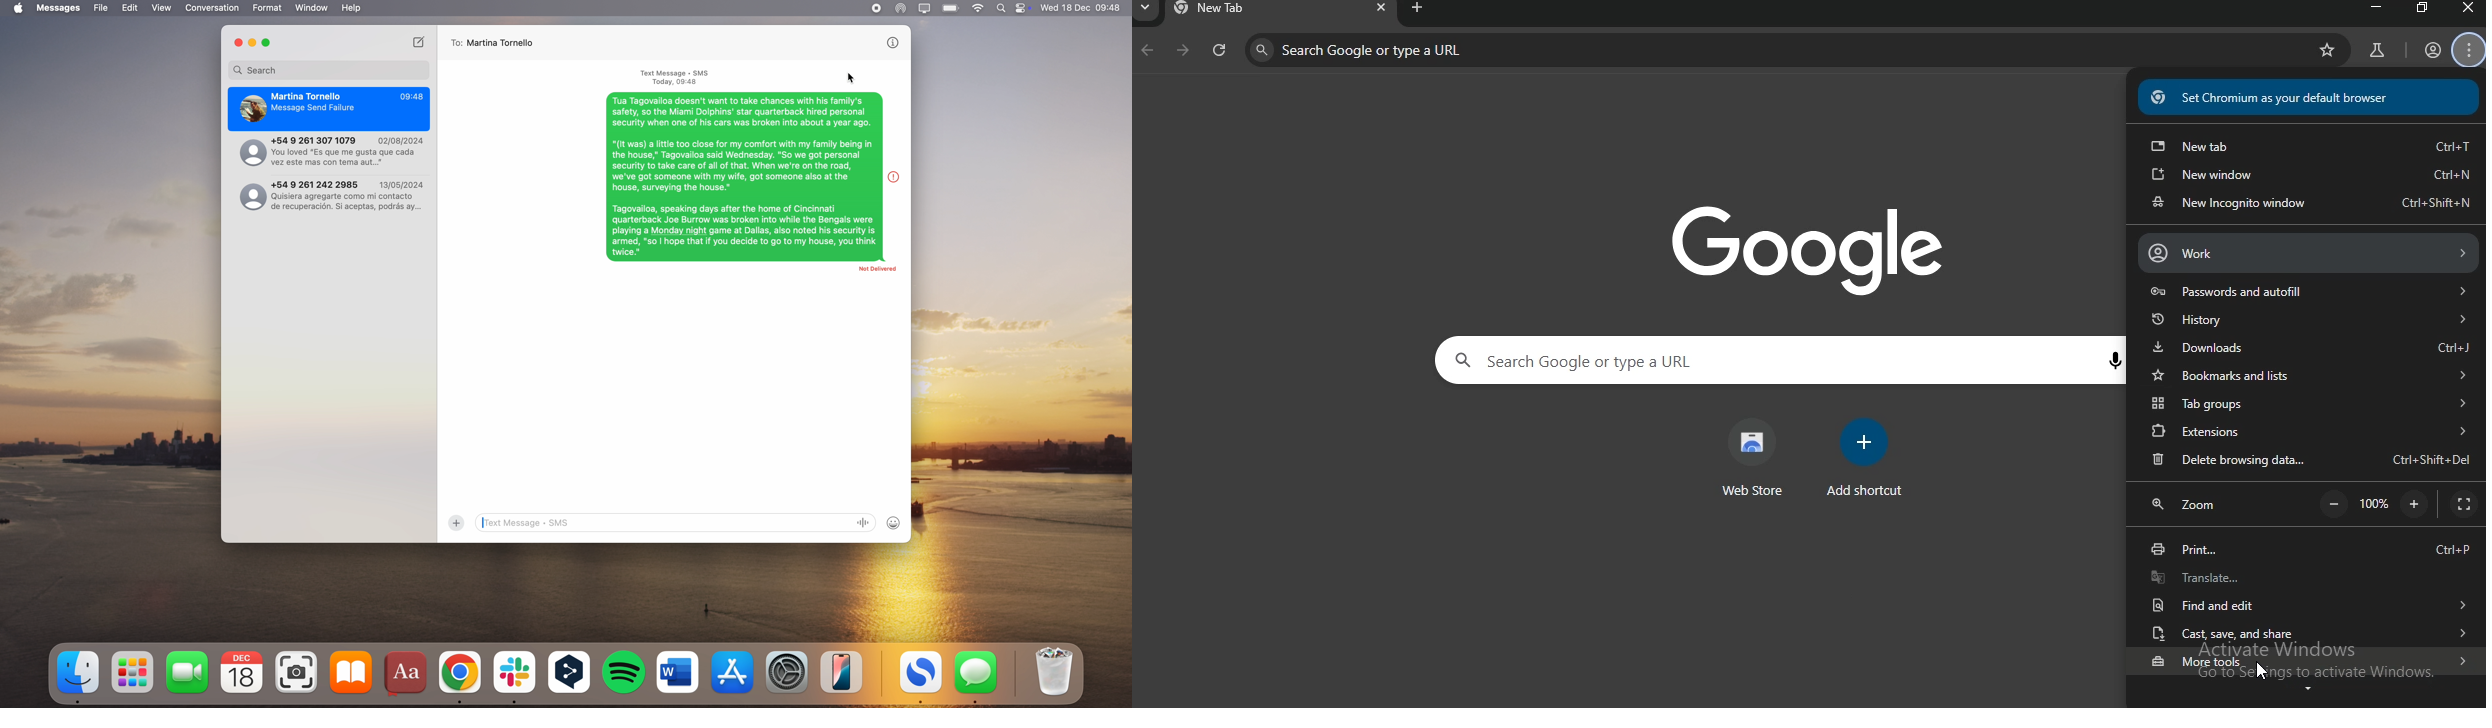 Image resolution: width=2492 pixels, height=728 pixels. I want to click on backward, so click(1147, 50).